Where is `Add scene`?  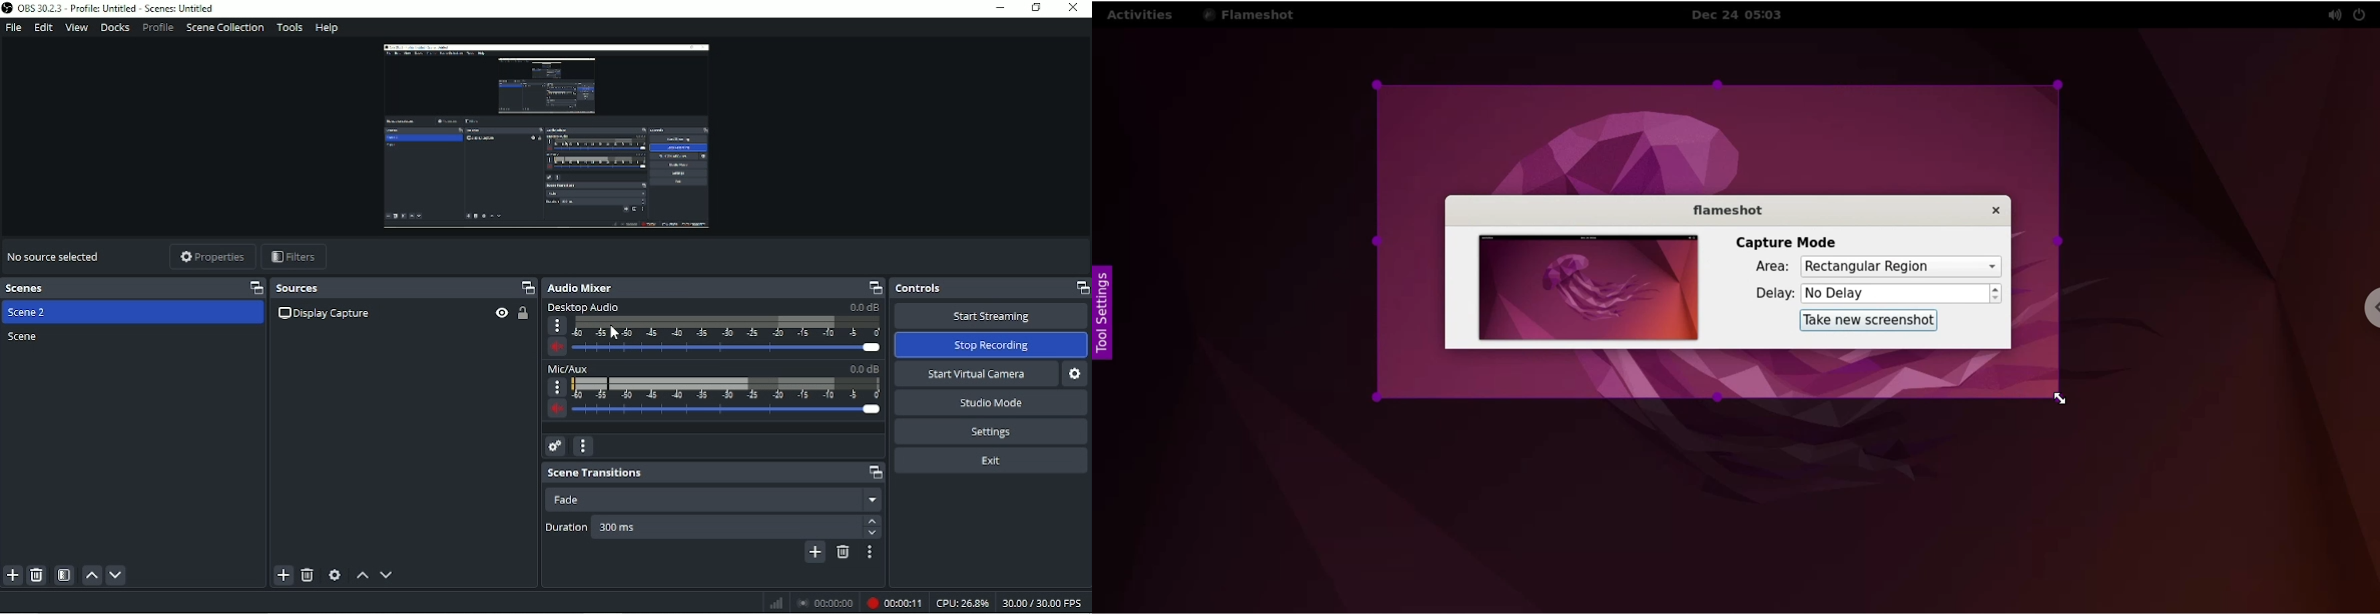 Add scene is located at coordinates (13, 575).